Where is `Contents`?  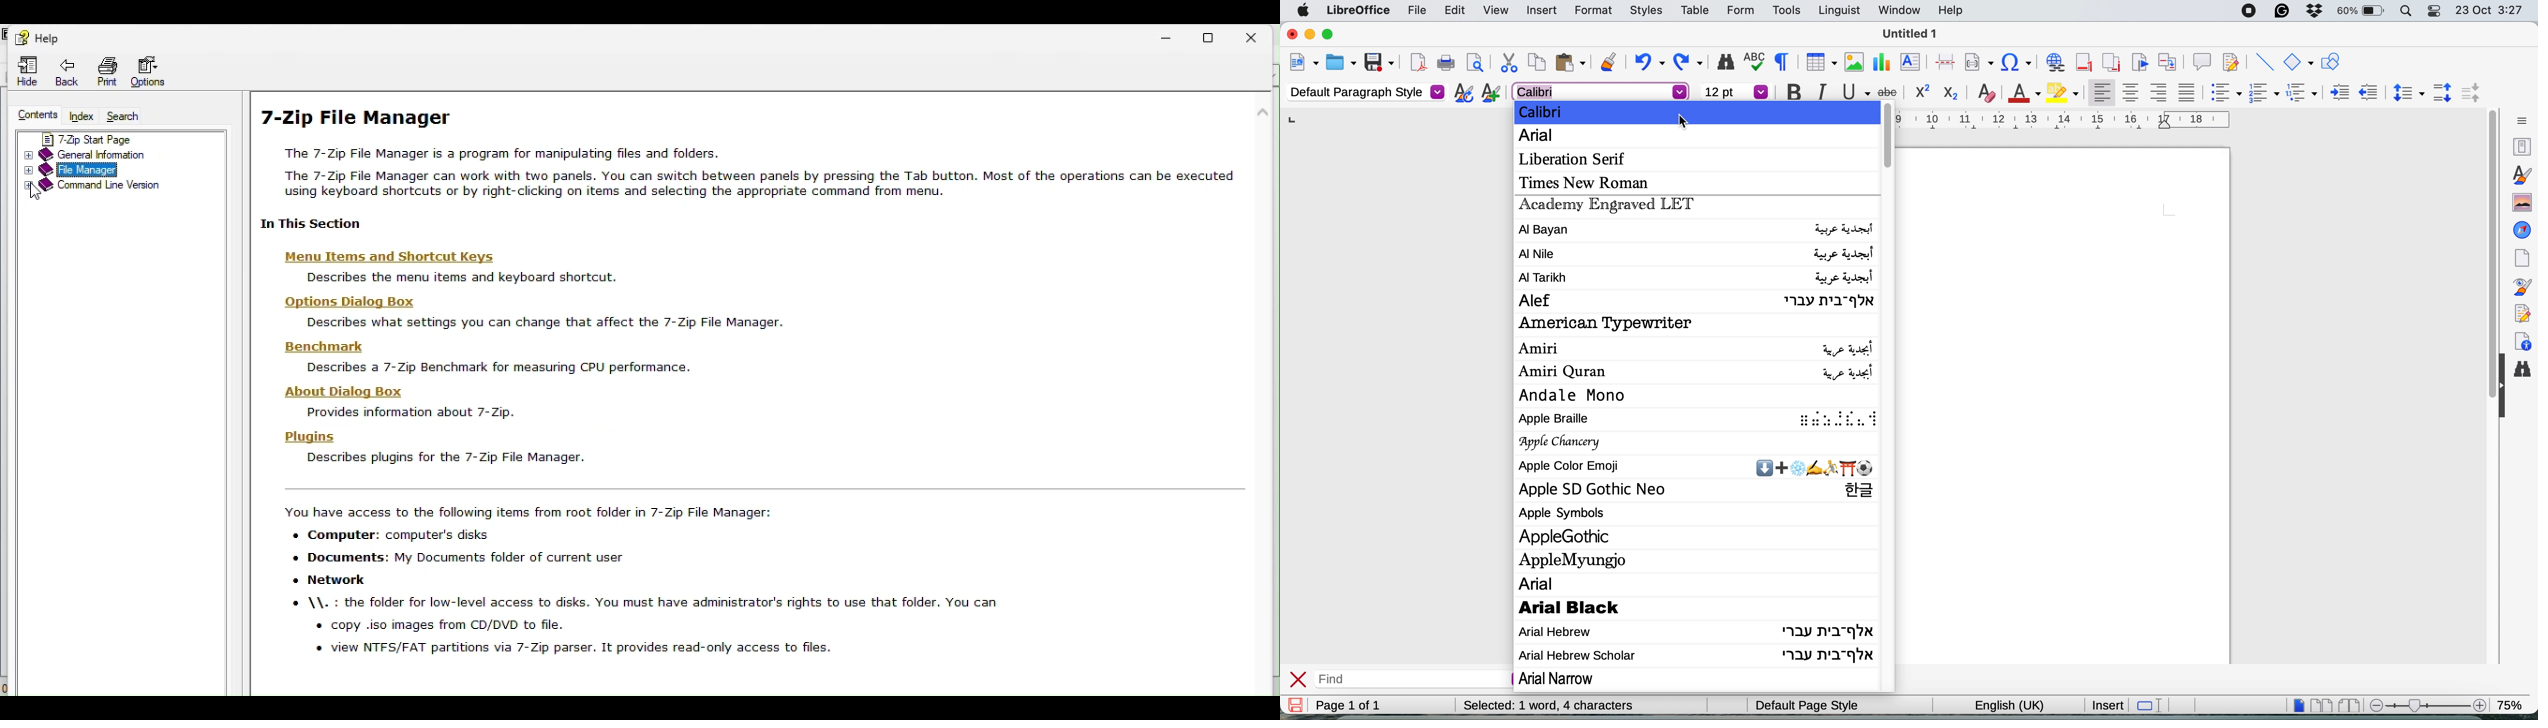
Contents is located at coordinates (35, 112).